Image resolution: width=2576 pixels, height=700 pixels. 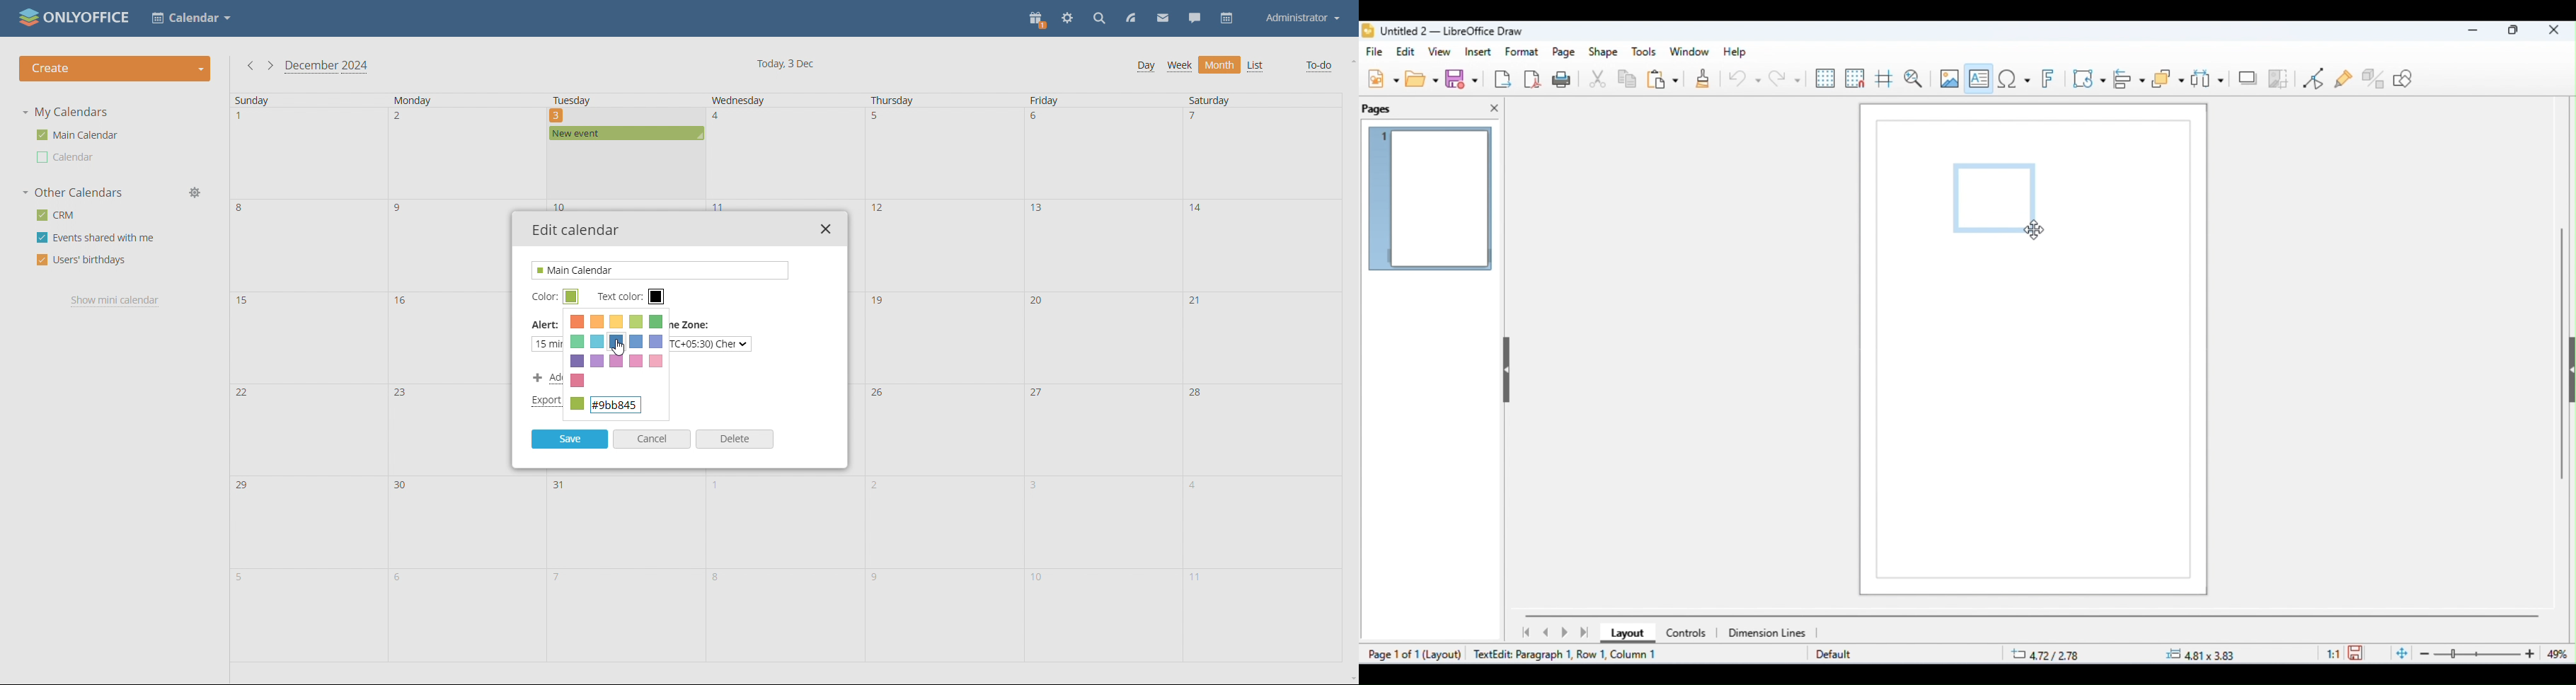 What do you see at coordinates (588, 343) in the screenshot?
I see `set alert` at bounding box center [588, 343].